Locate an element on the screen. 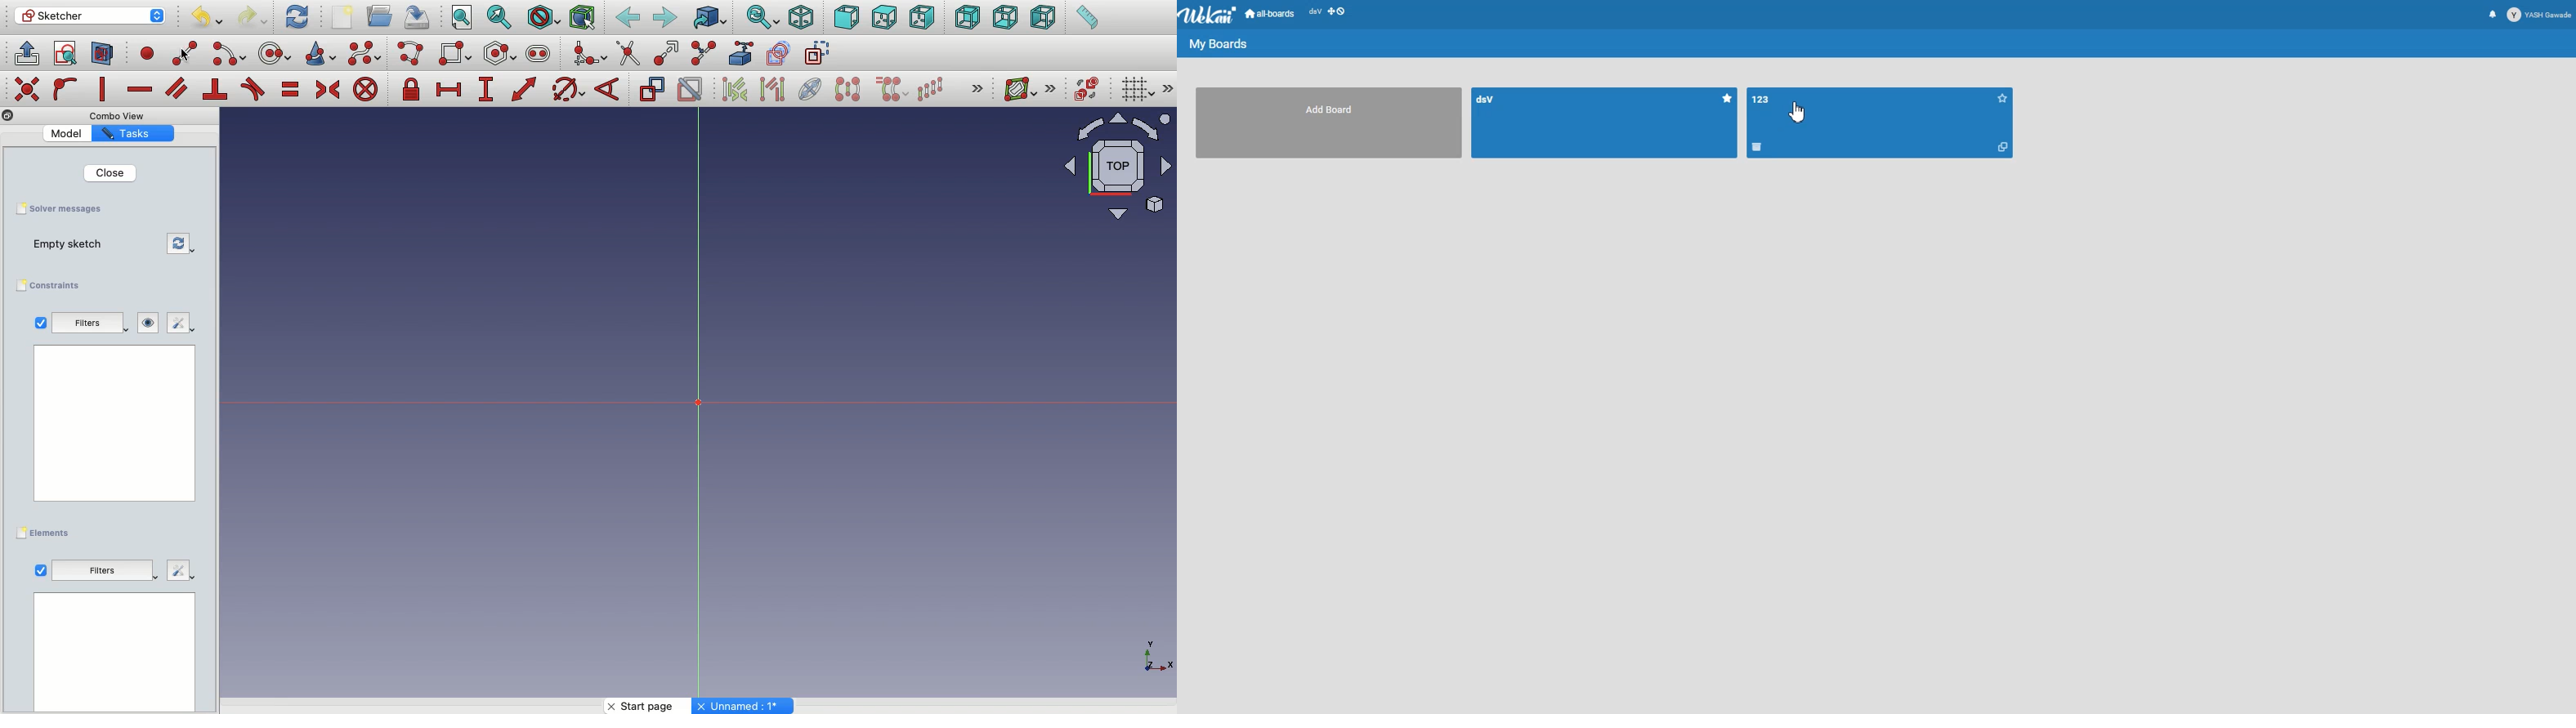 The width and height of the screenshot is (2576, 728). Front is located at coordinates (846, 17).